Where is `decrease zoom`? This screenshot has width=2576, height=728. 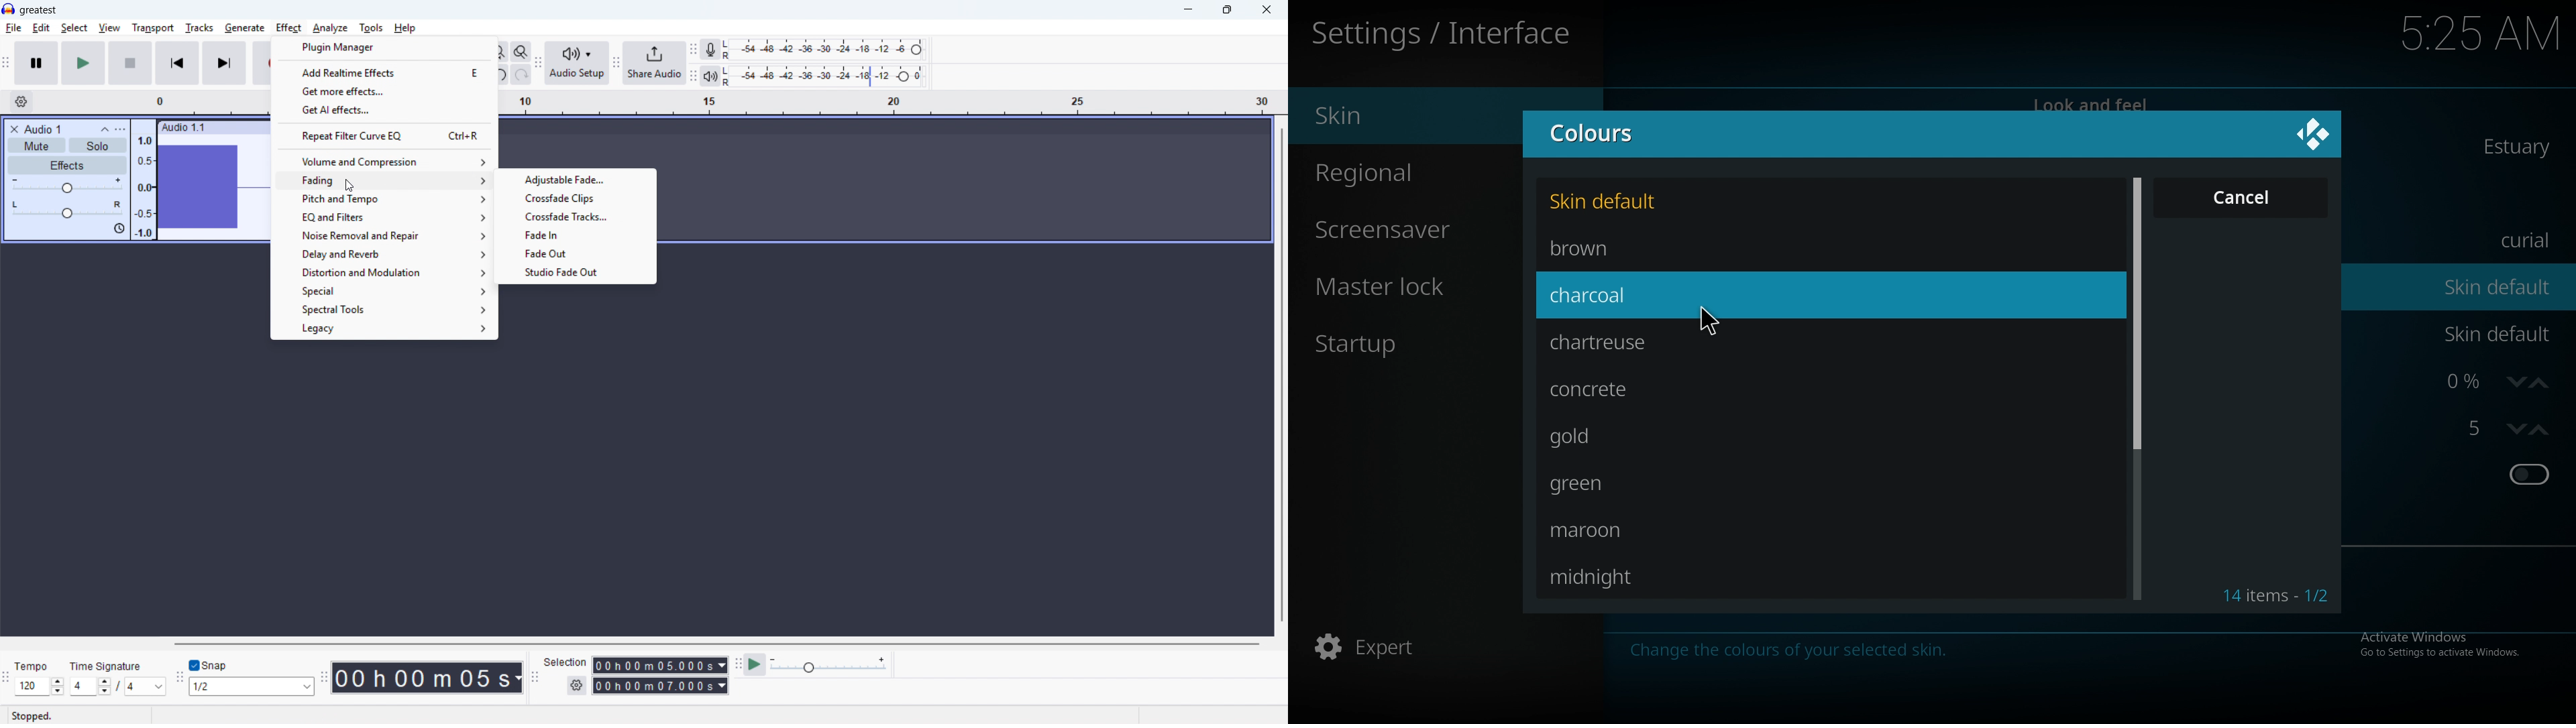
decrease zoom is located at coordinates (2516, 380).